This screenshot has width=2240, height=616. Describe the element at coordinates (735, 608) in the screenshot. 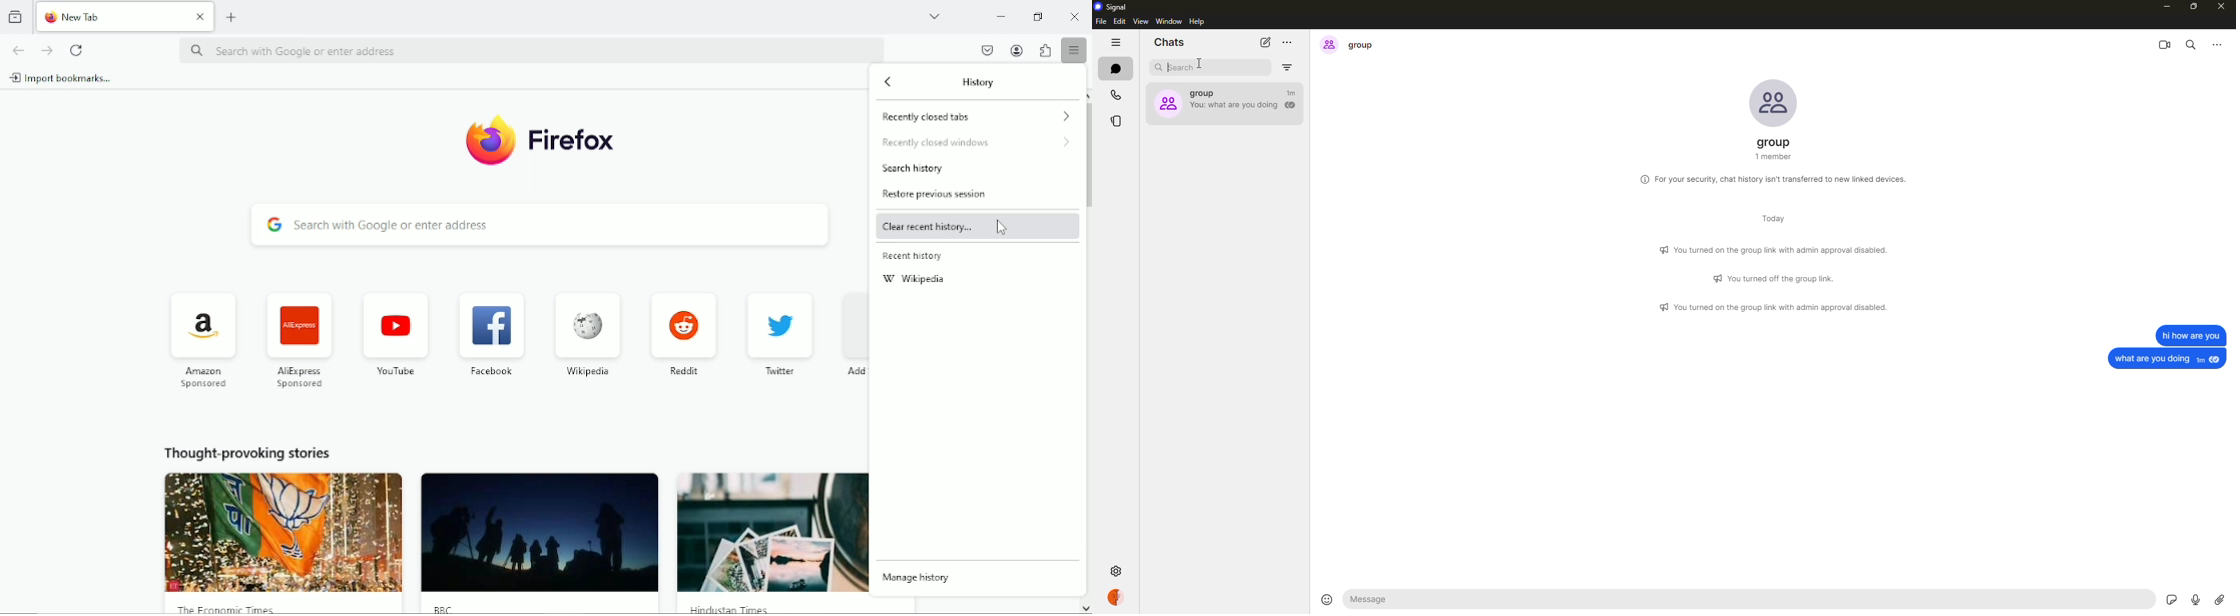

I see `Hindustan Times` at that location.